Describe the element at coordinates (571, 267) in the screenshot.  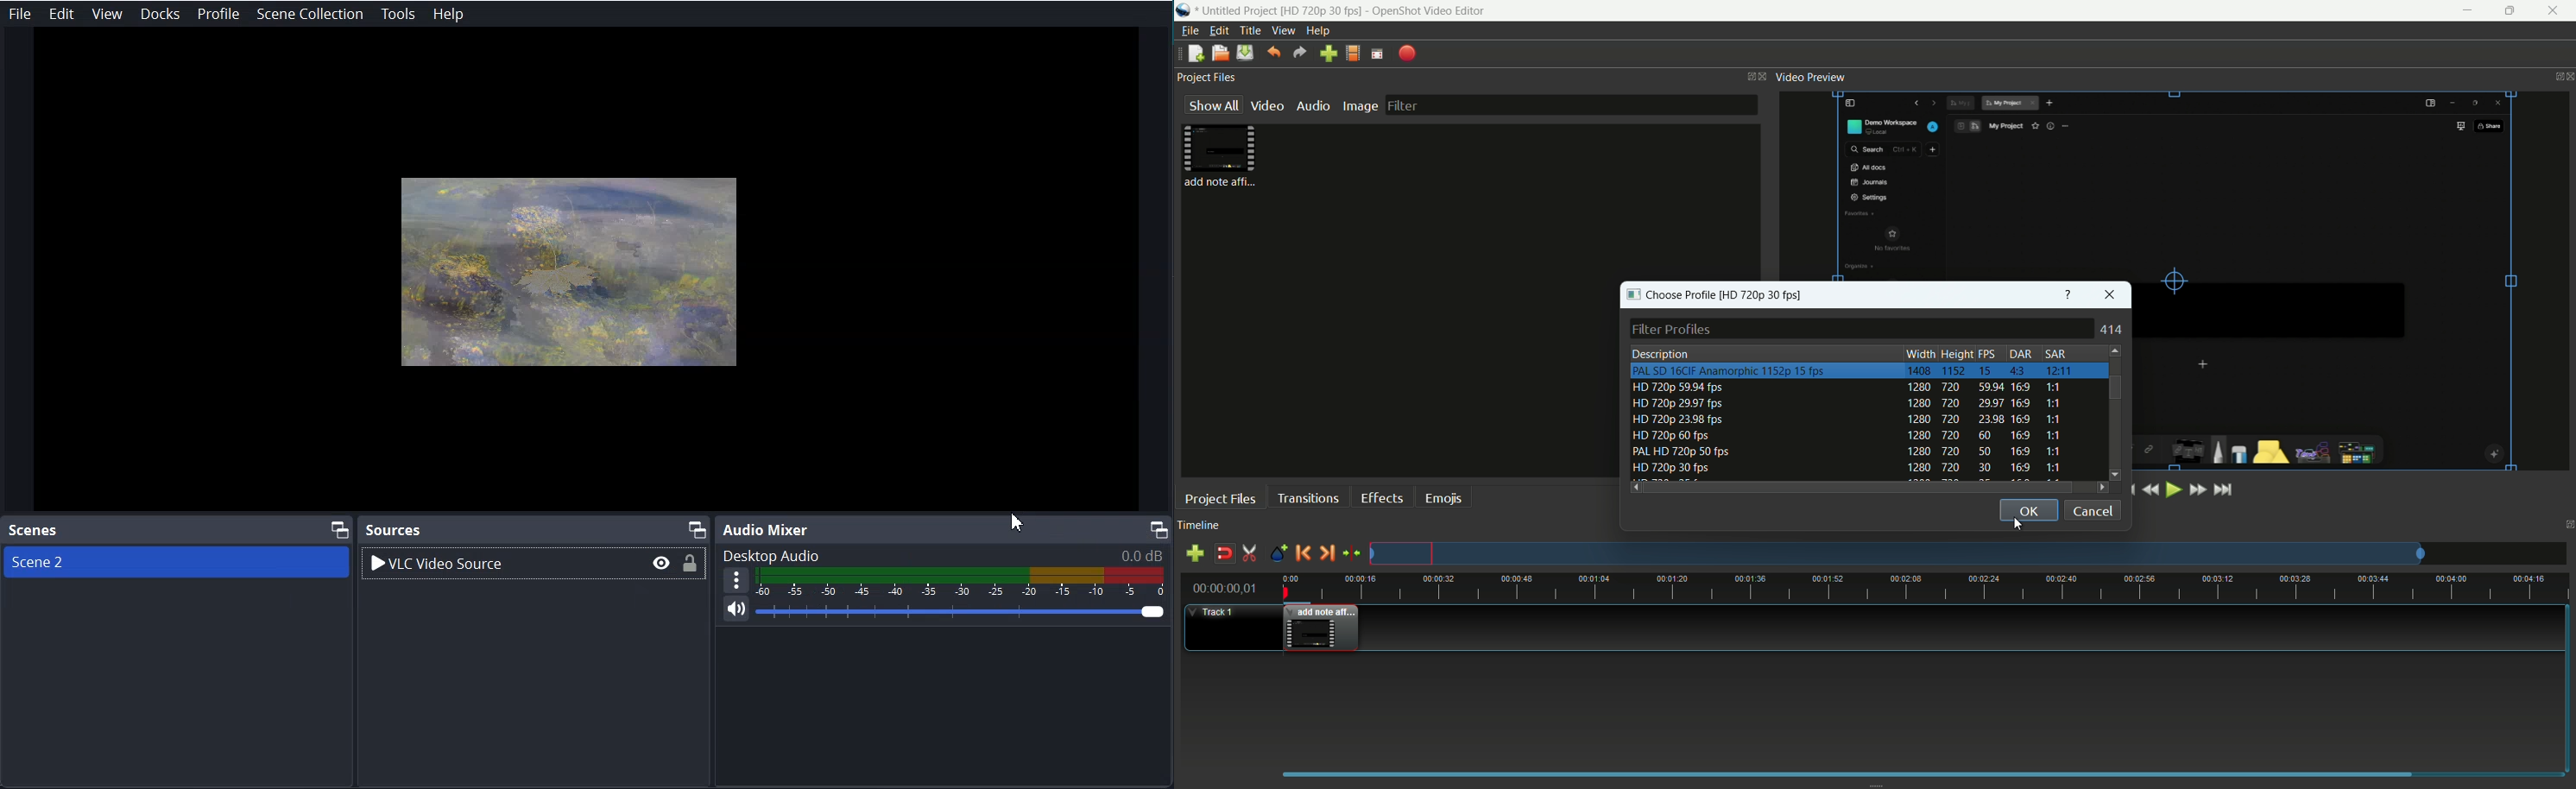
I see `File Preview window` at that location.